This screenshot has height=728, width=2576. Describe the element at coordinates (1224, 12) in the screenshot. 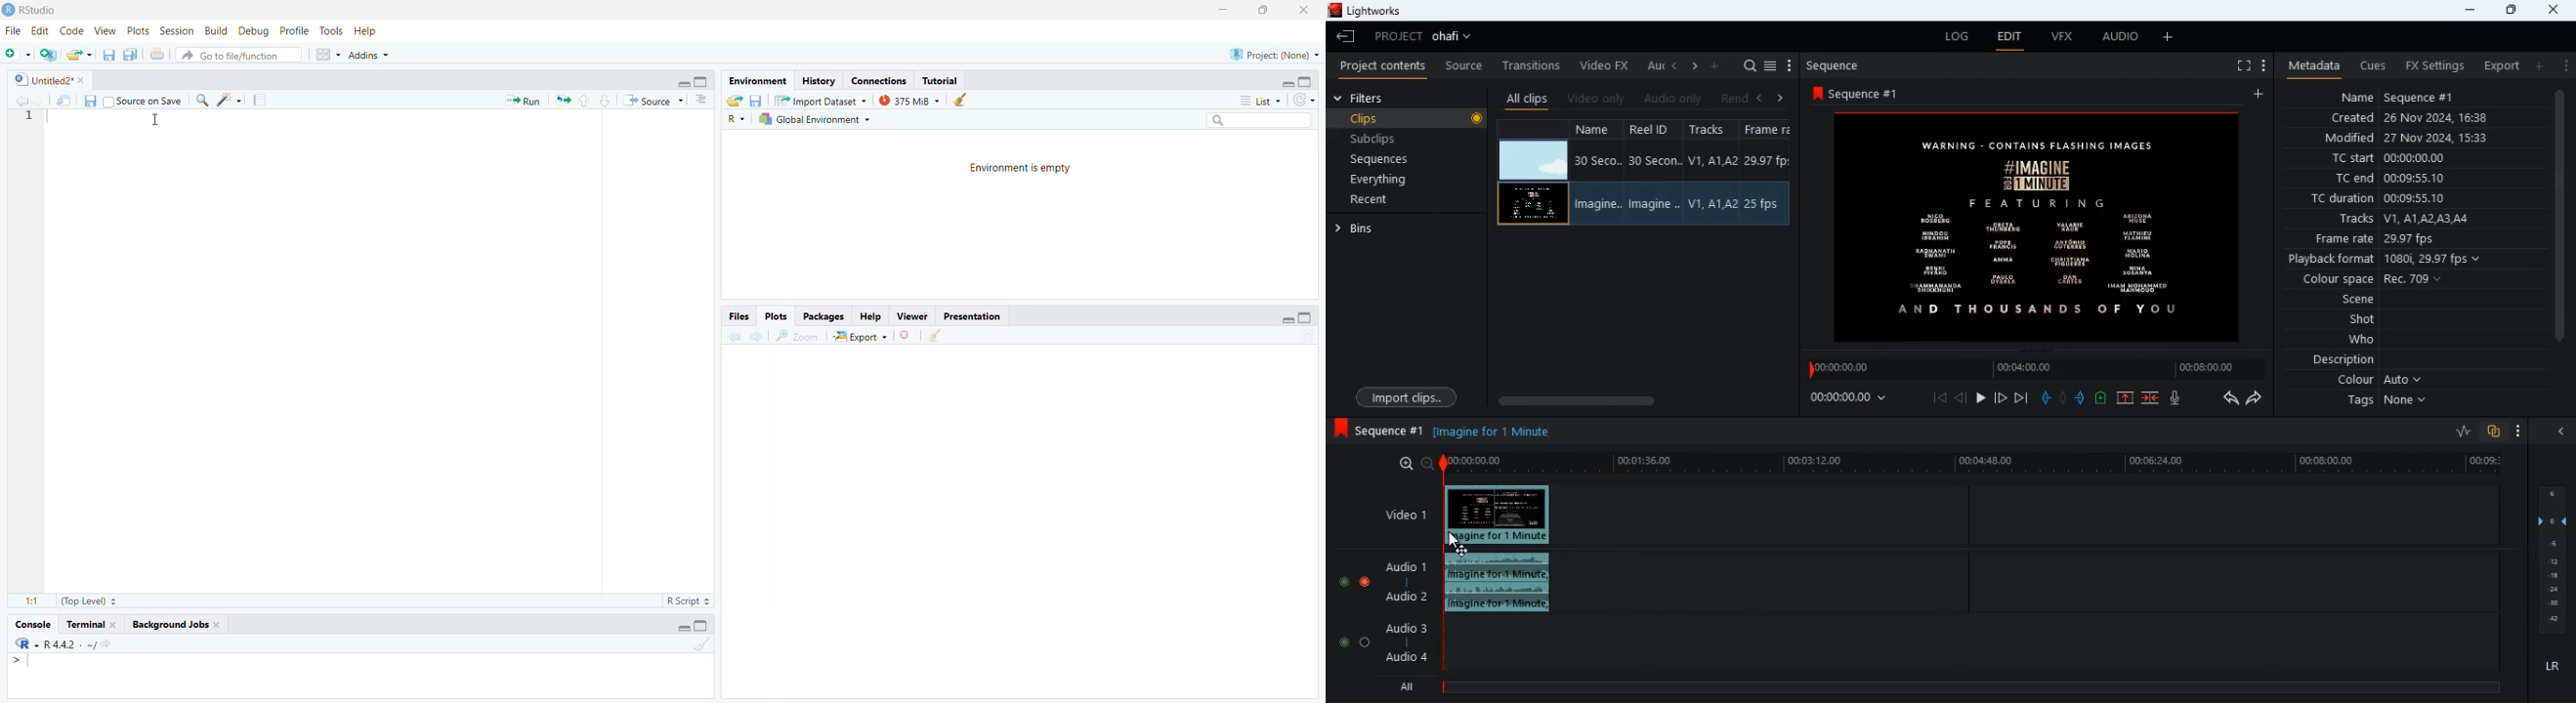

I see `minimize` at that location.